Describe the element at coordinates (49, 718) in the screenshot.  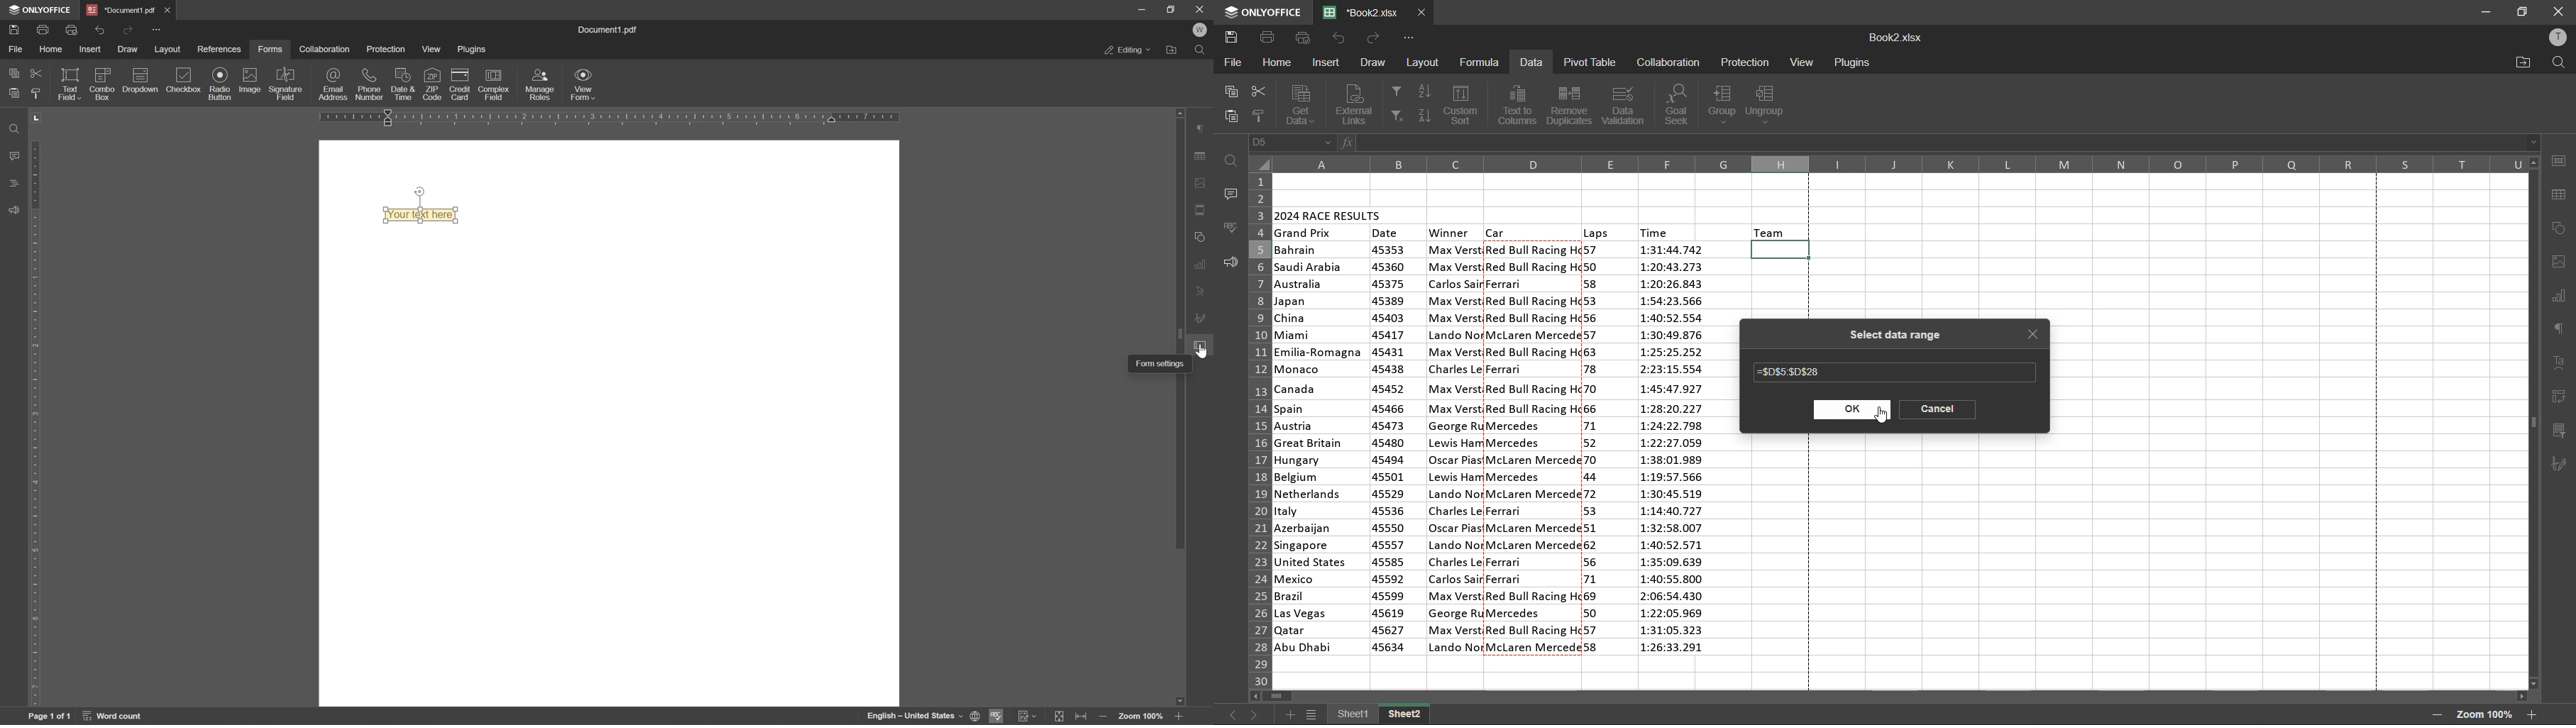
I see `Page 1 of 1` at that location.